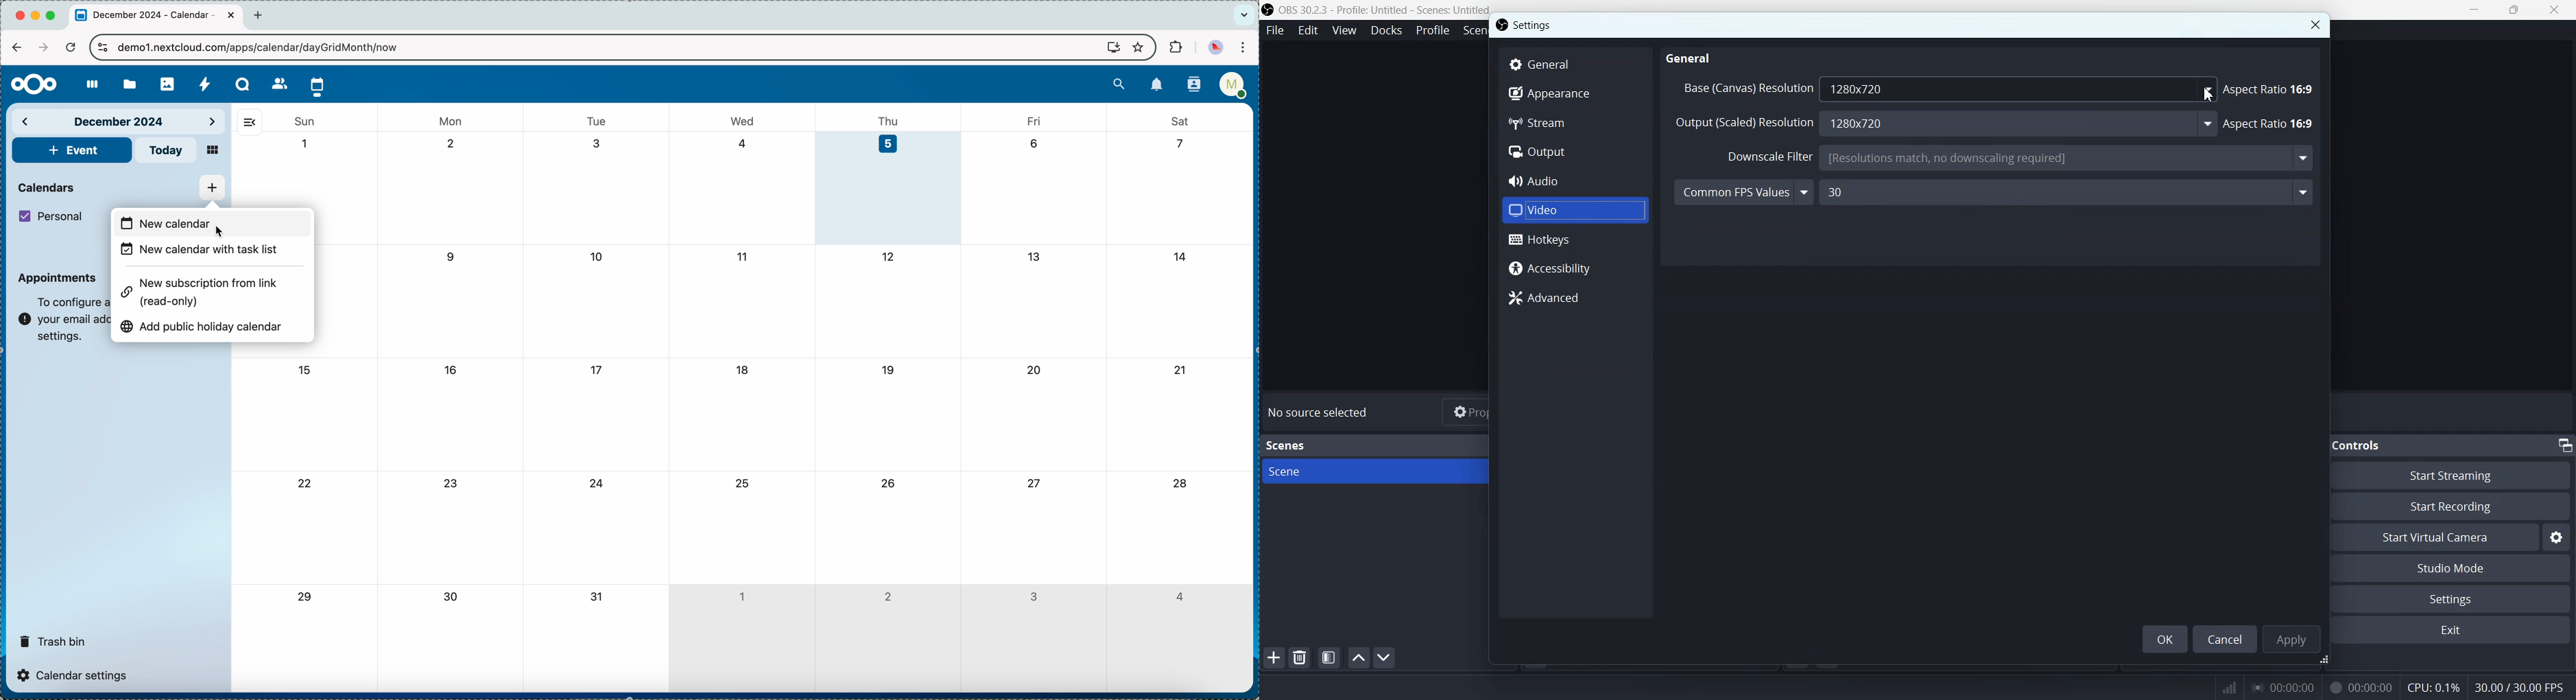 The height and width of the screenshot is (700, 2576). What do you see at coordinates (1109, 48) in the screenshot?
I see `screen` at bounding box center [1109, 48].